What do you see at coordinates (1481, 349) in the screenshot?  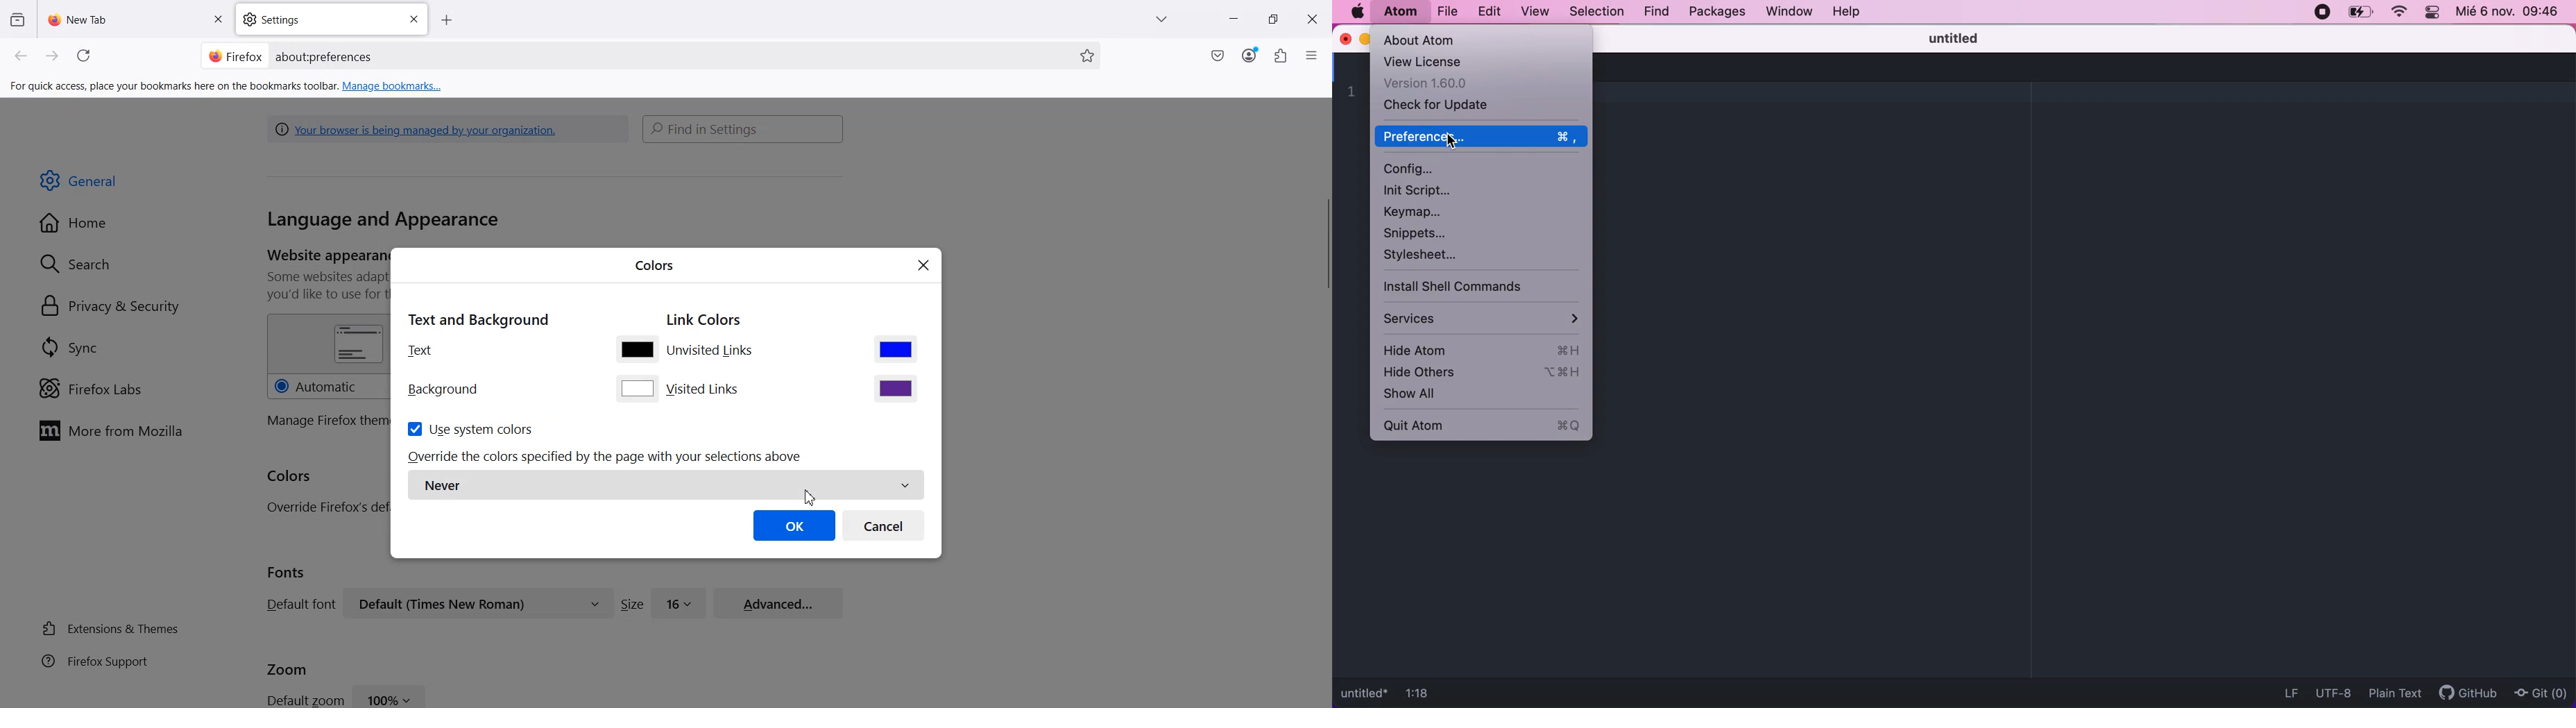 I see `hide atom` at bounding box center [1481, 349].